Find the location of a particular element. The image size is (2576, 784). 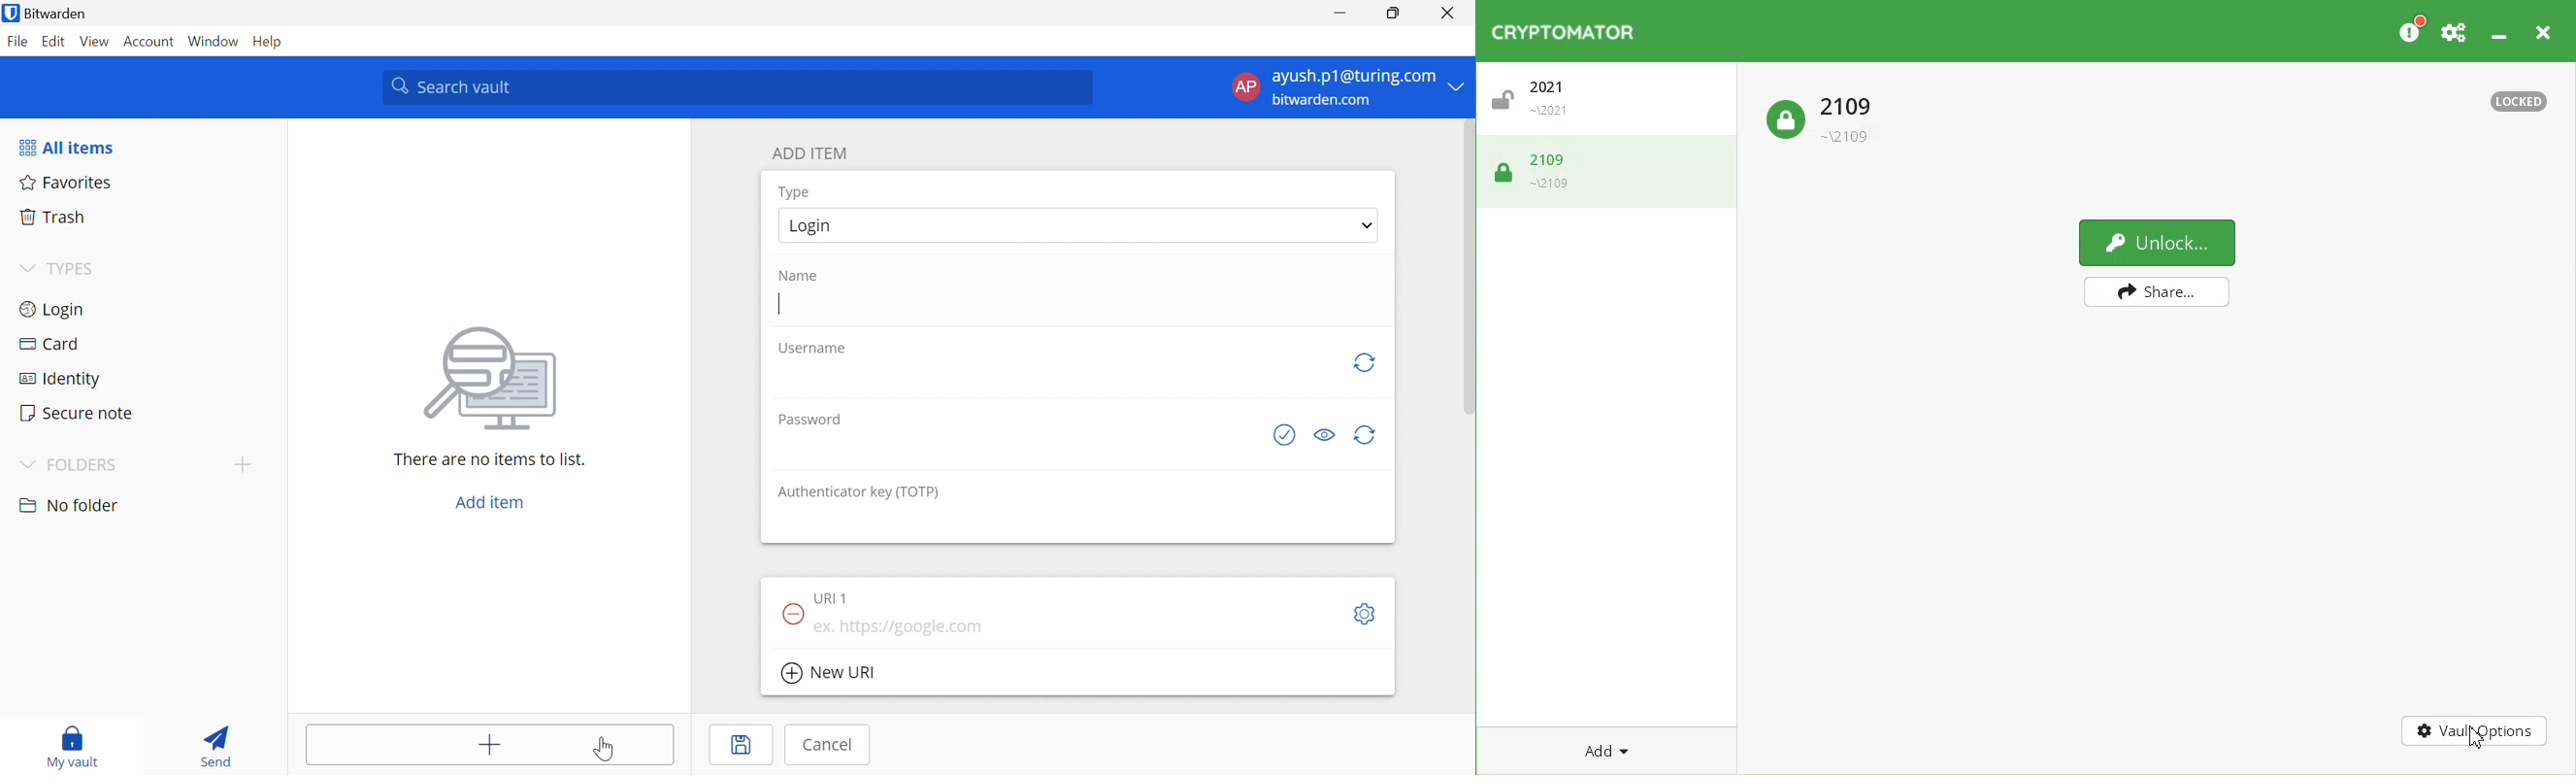

Drop Down is located at coordinates (242, 464).